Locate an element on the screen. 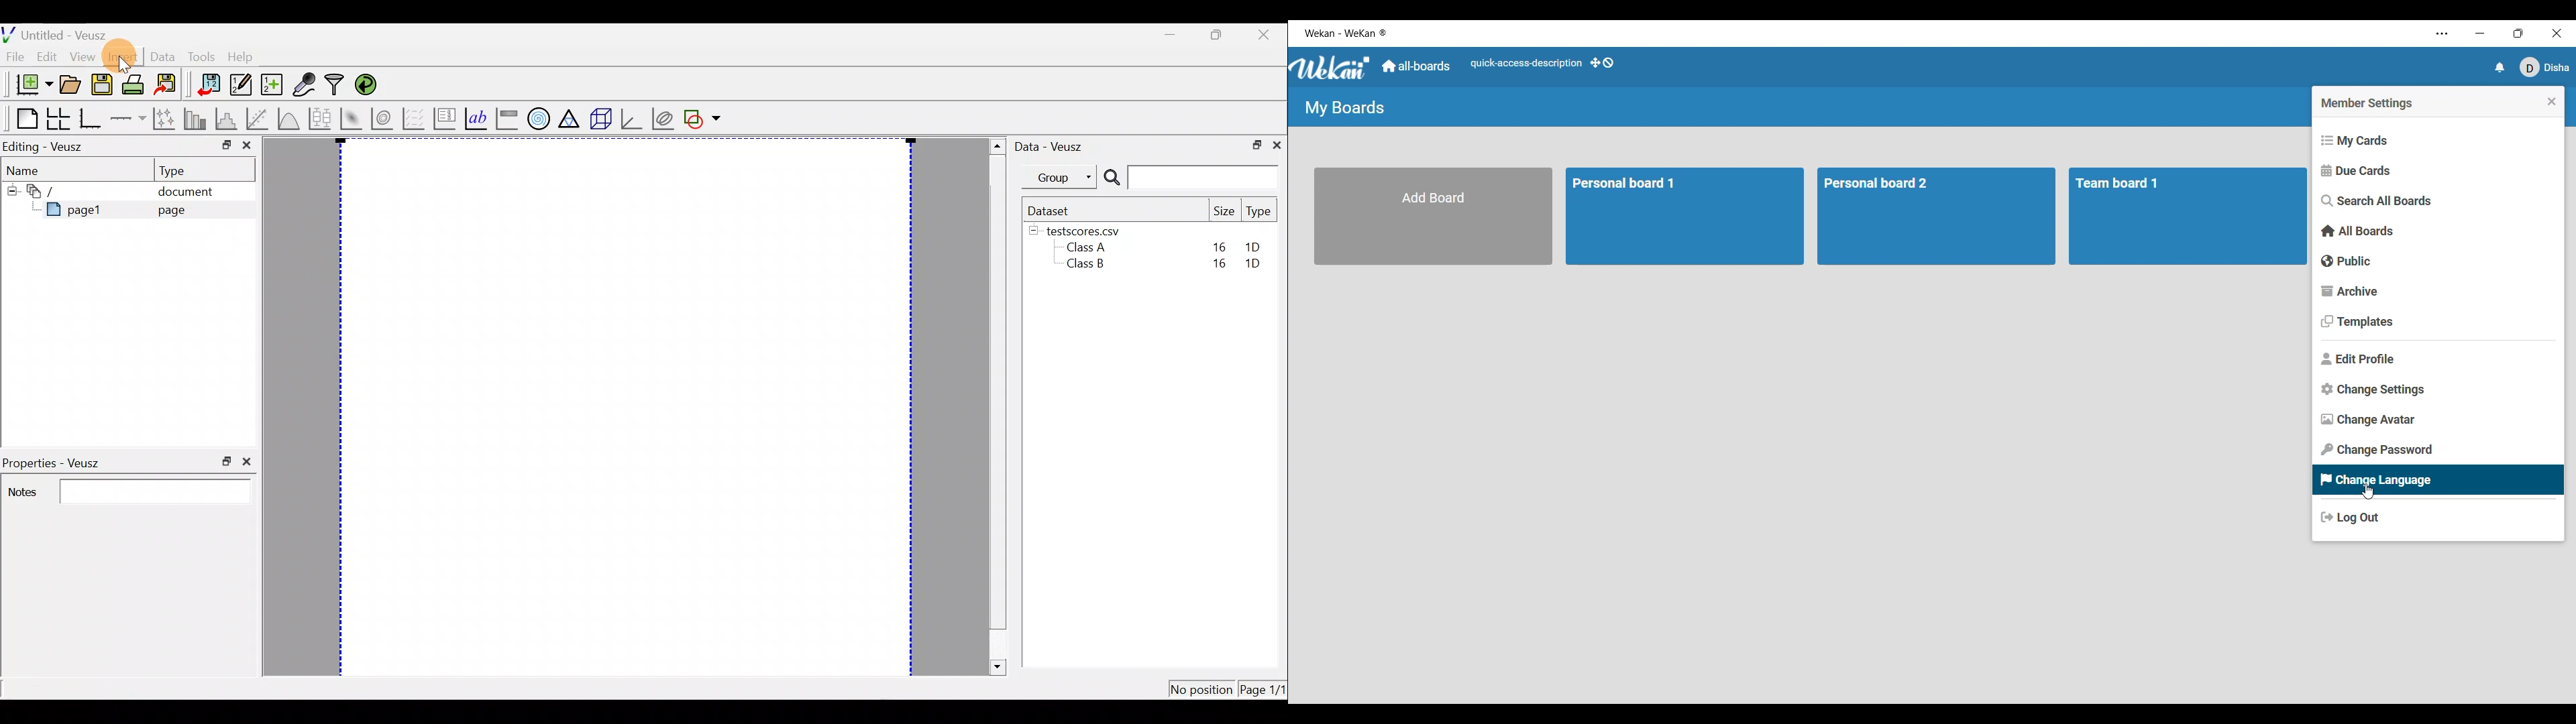 This screenshot has width=2576, height=728. Class A is located at coordinates (1089, 247).